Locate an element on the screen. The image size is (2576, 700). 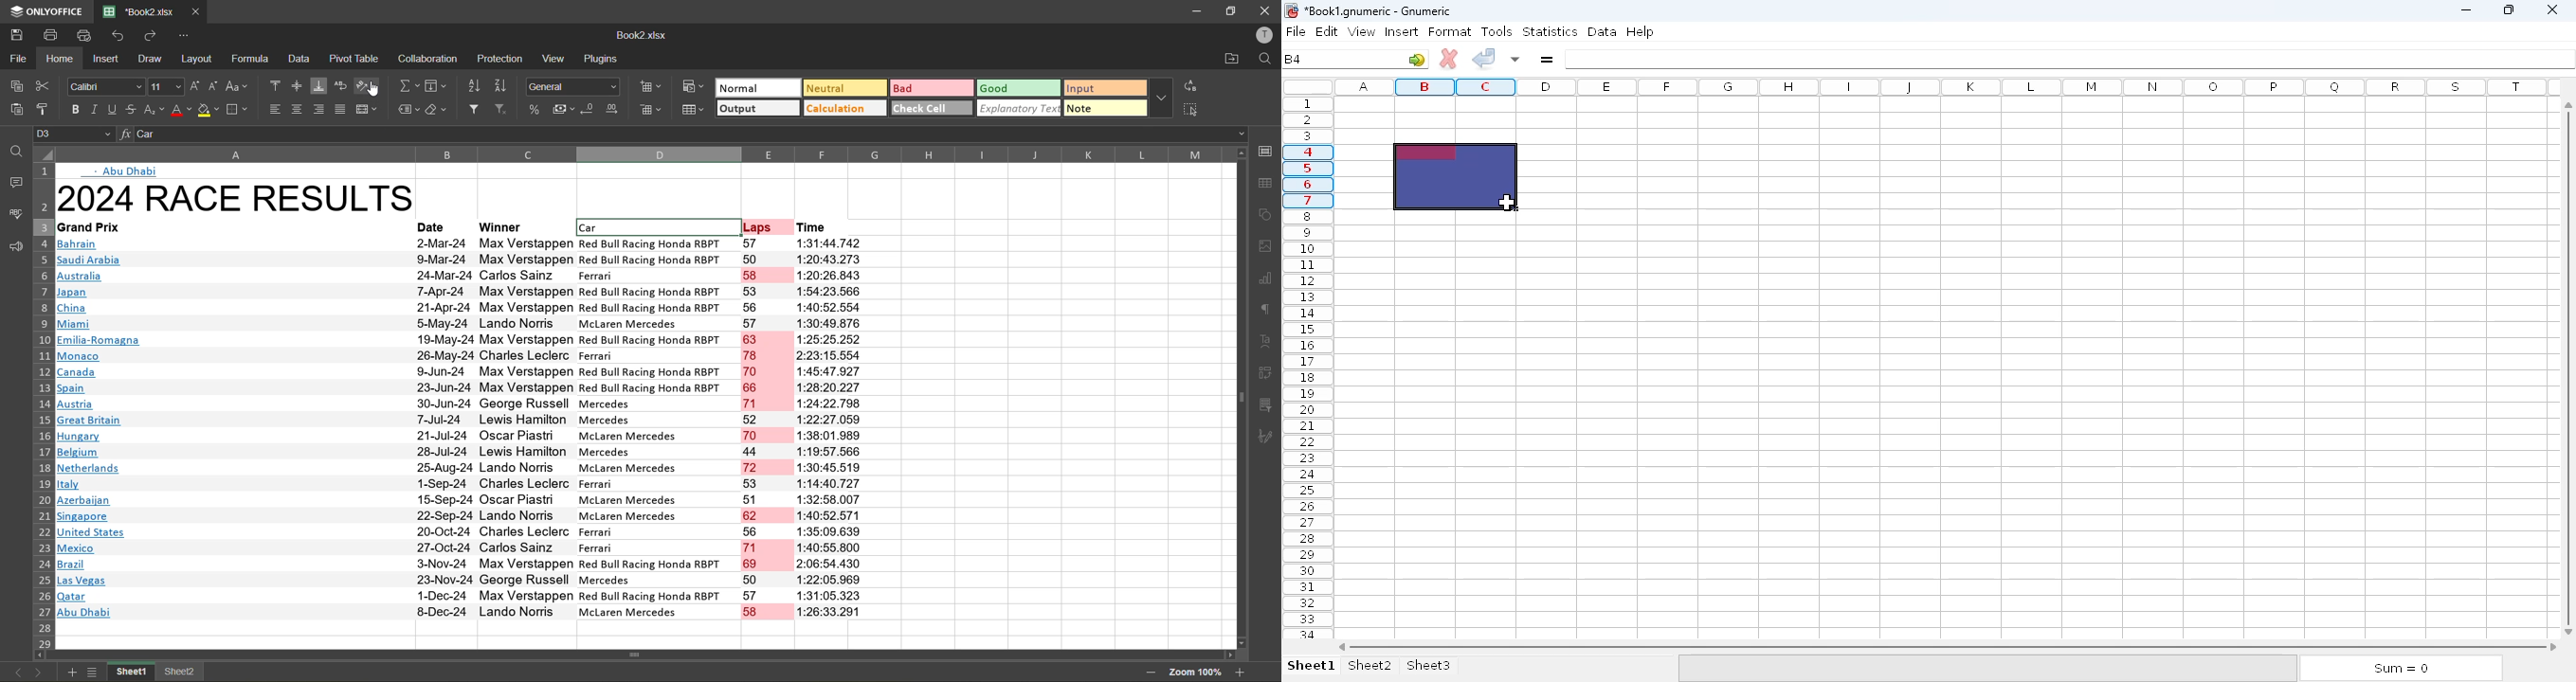
increment size is located at coordinates (196, 87).